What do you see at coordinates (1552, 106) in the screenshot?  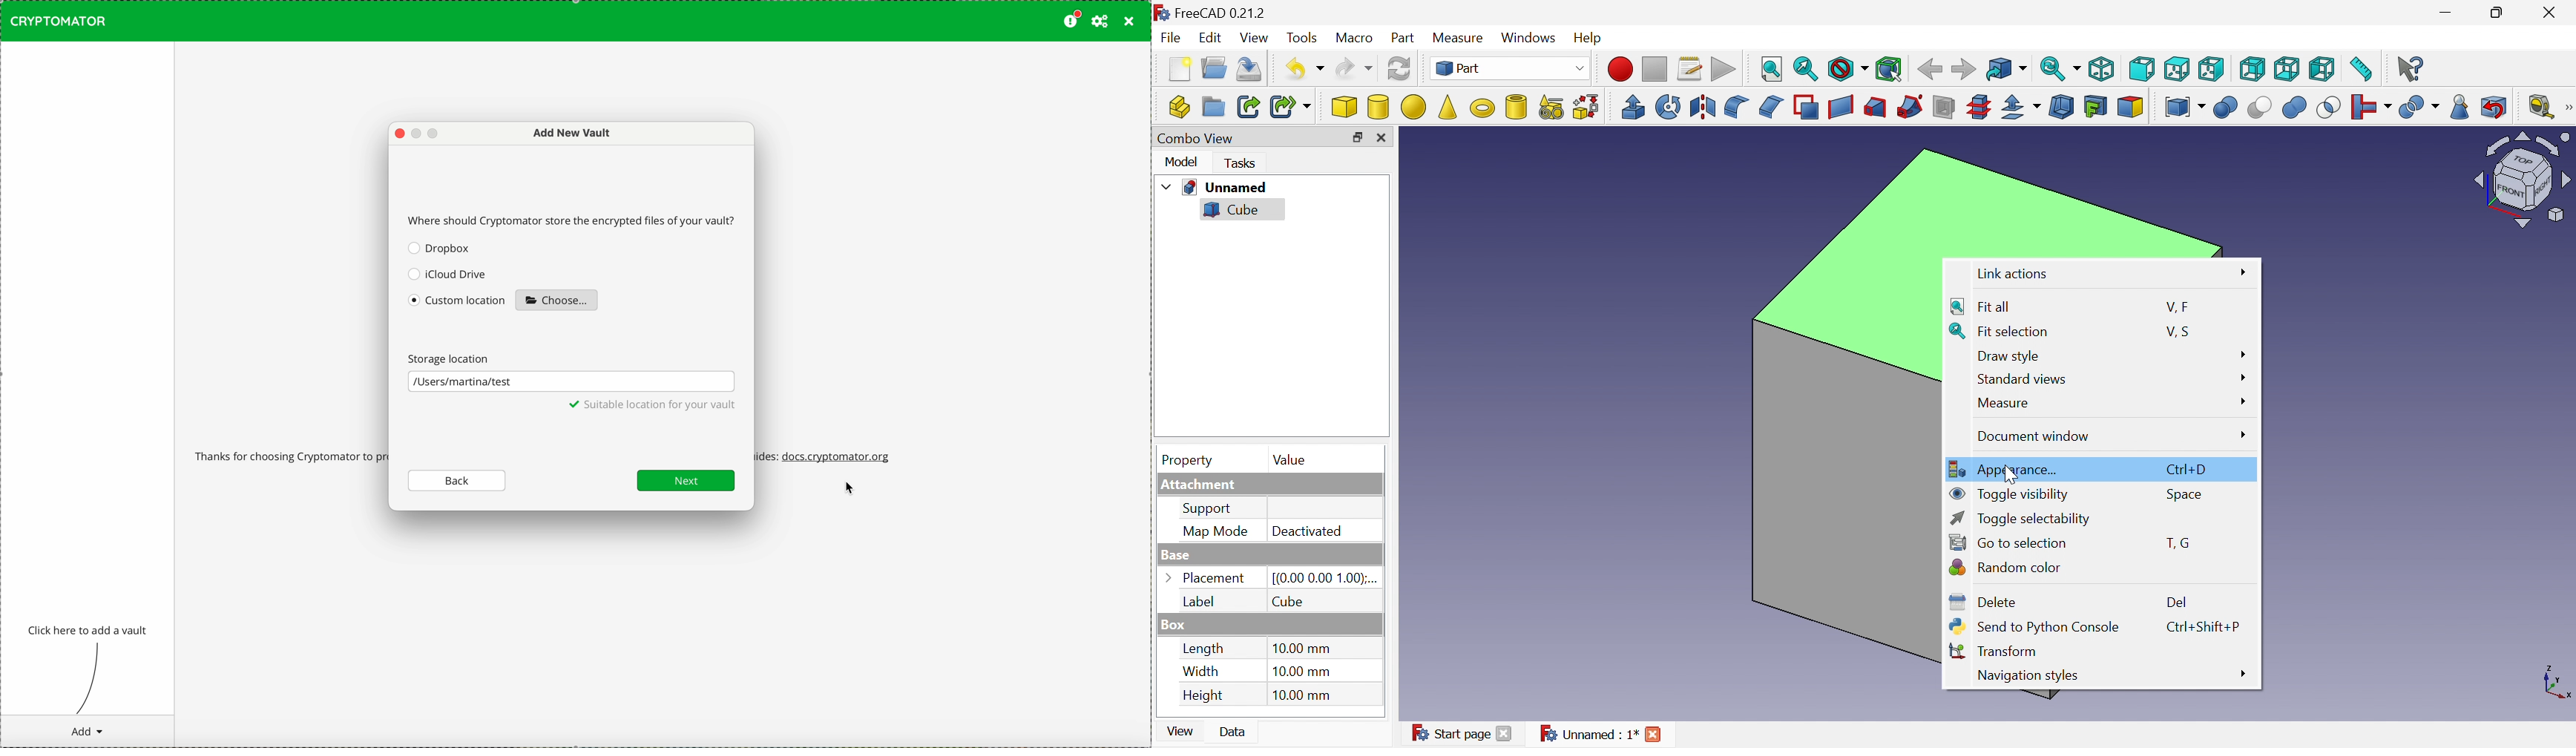 I see `Create primitives` at bounding box center [1552, 106].